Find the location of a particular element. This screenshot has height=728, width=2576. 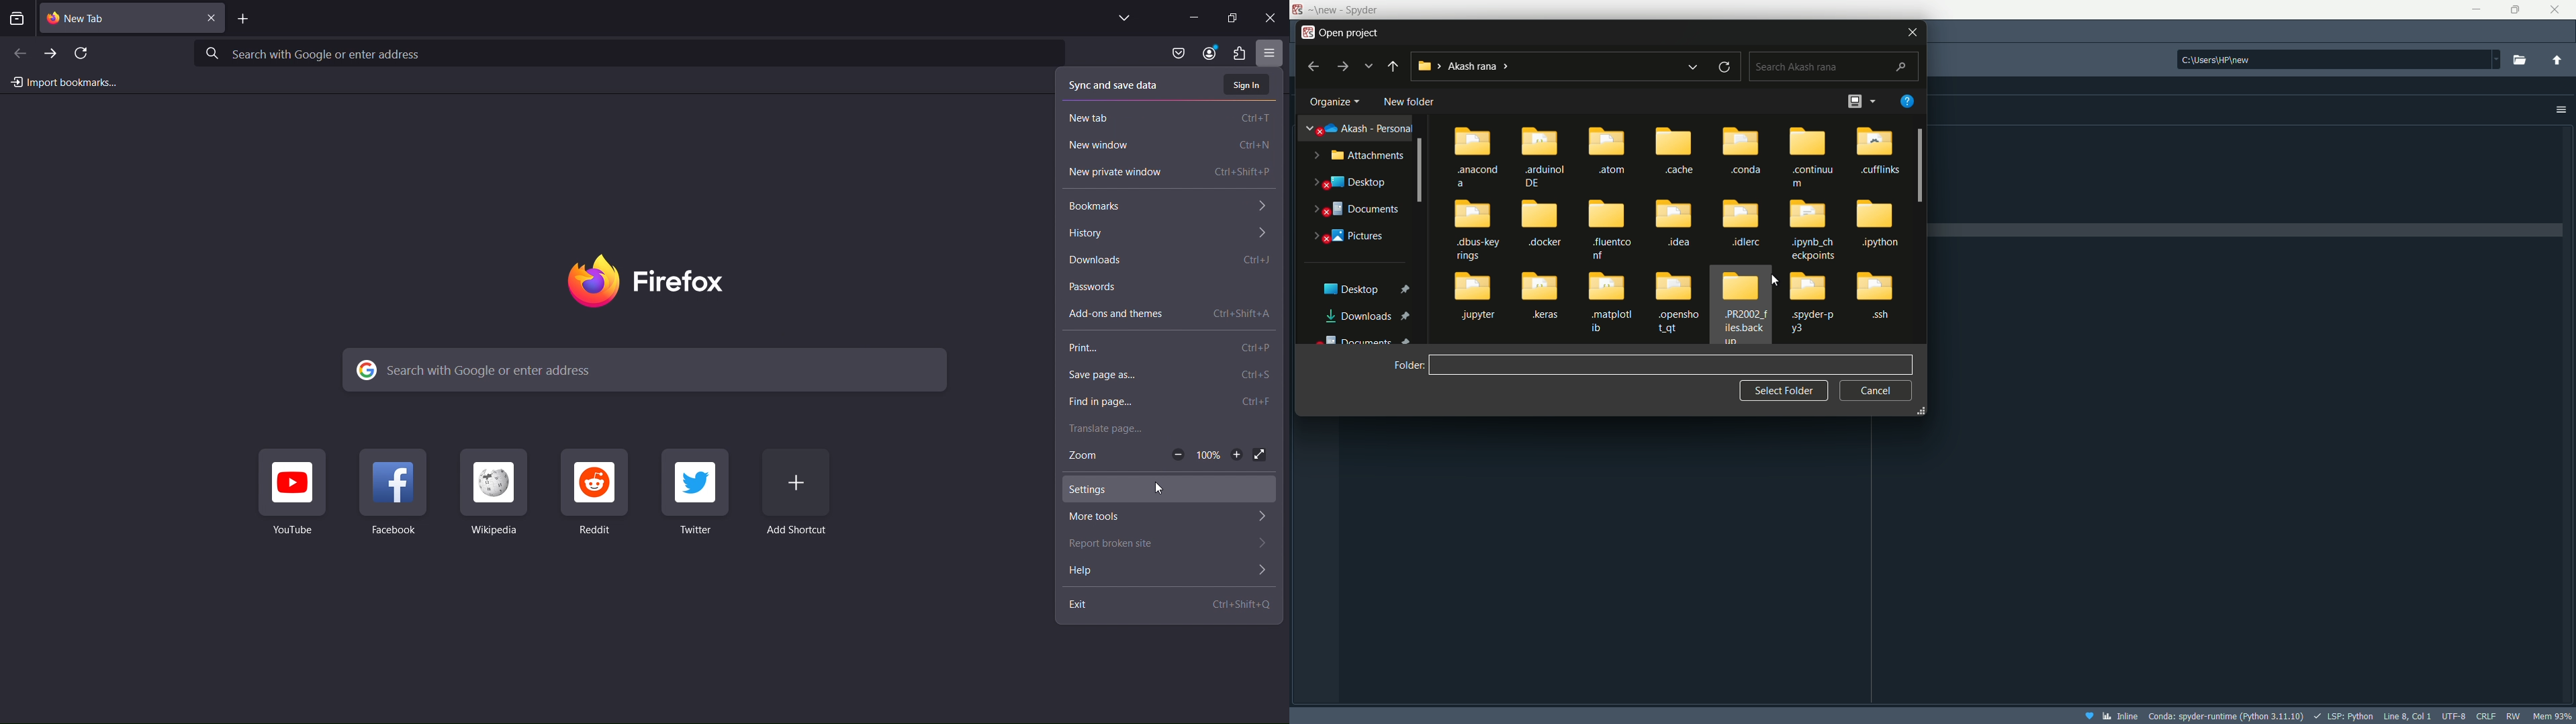

folder is located at coordinates (1408, 365).